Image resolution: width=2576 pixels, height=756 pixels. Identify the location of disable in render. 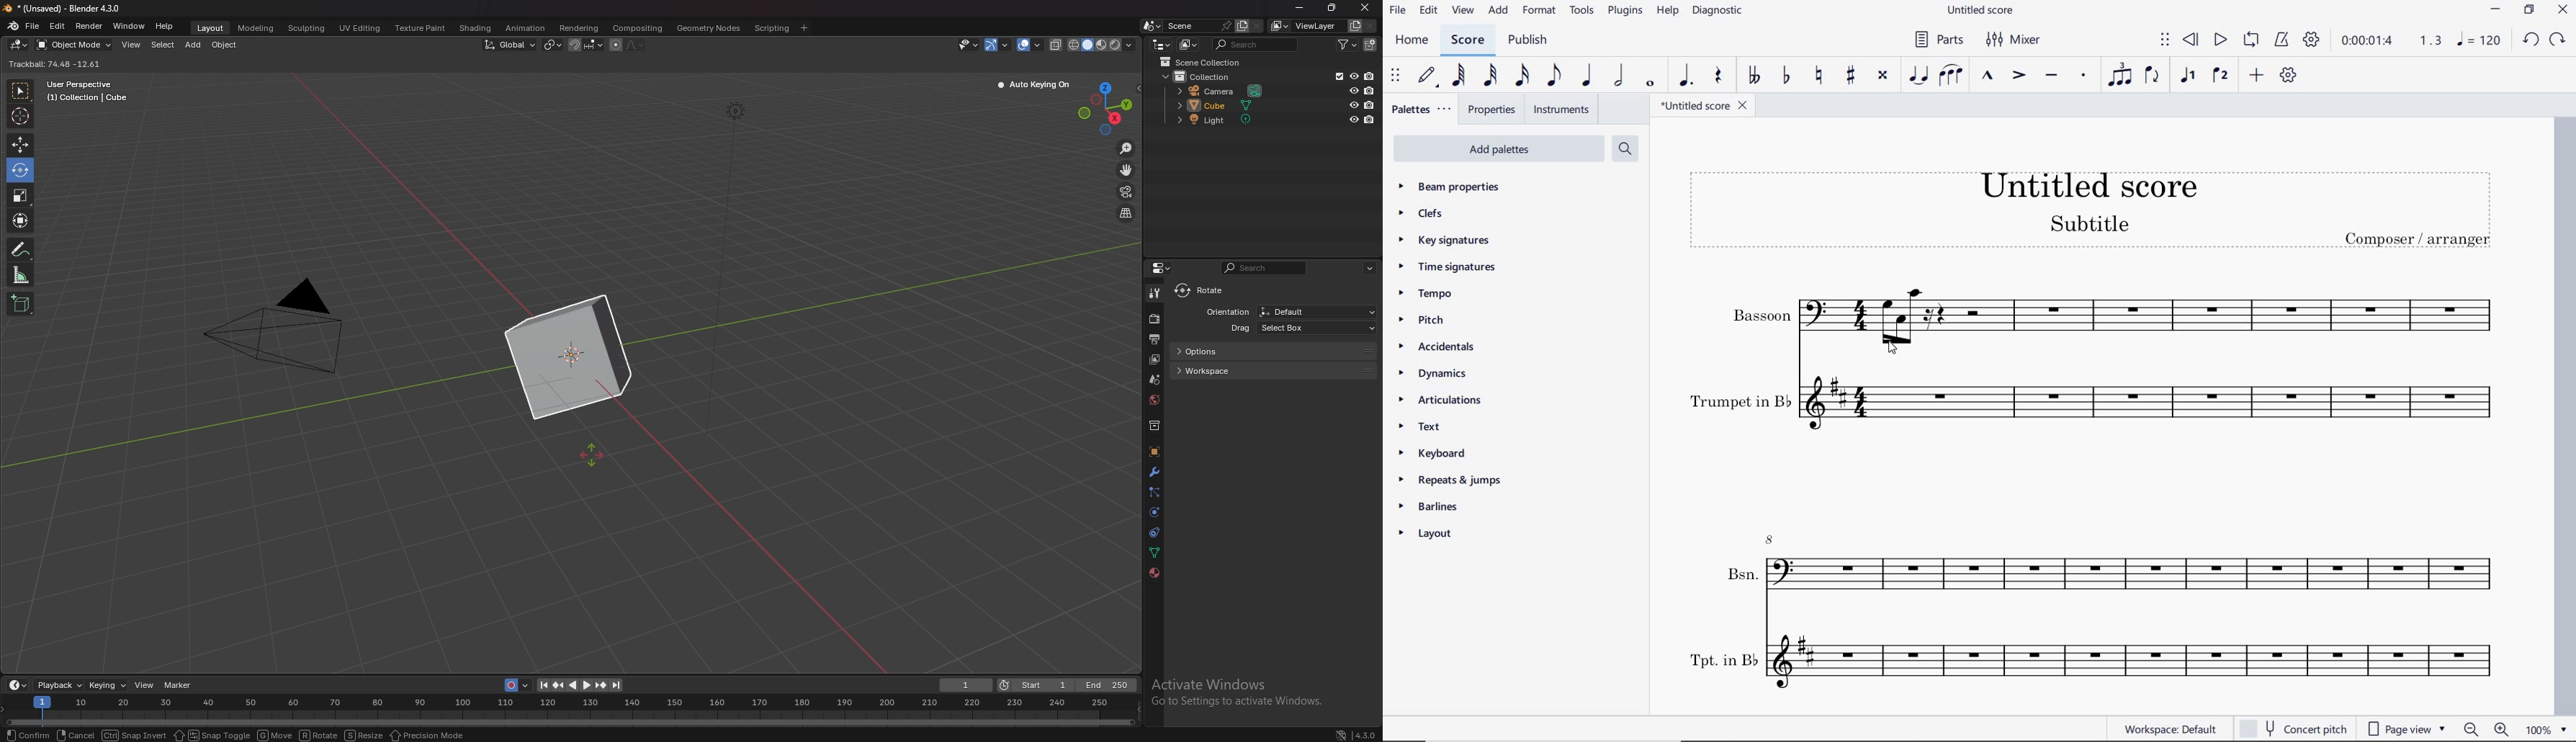
(1369, 89).